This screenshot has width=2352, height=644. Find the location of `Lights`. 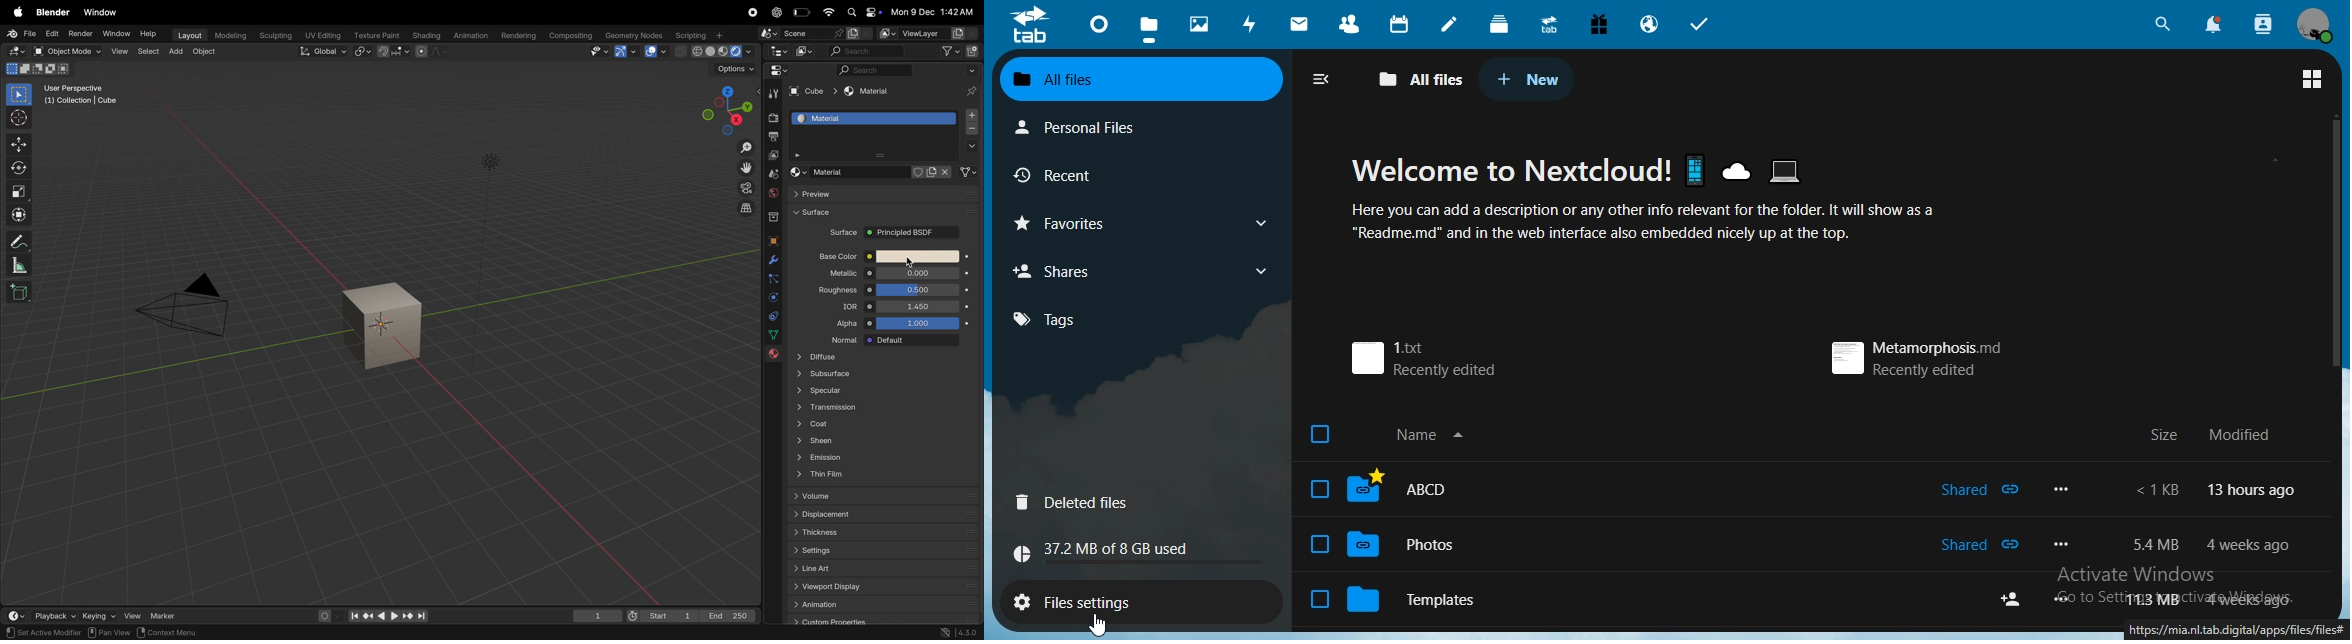

Lights is located at coordinates (492, 163).